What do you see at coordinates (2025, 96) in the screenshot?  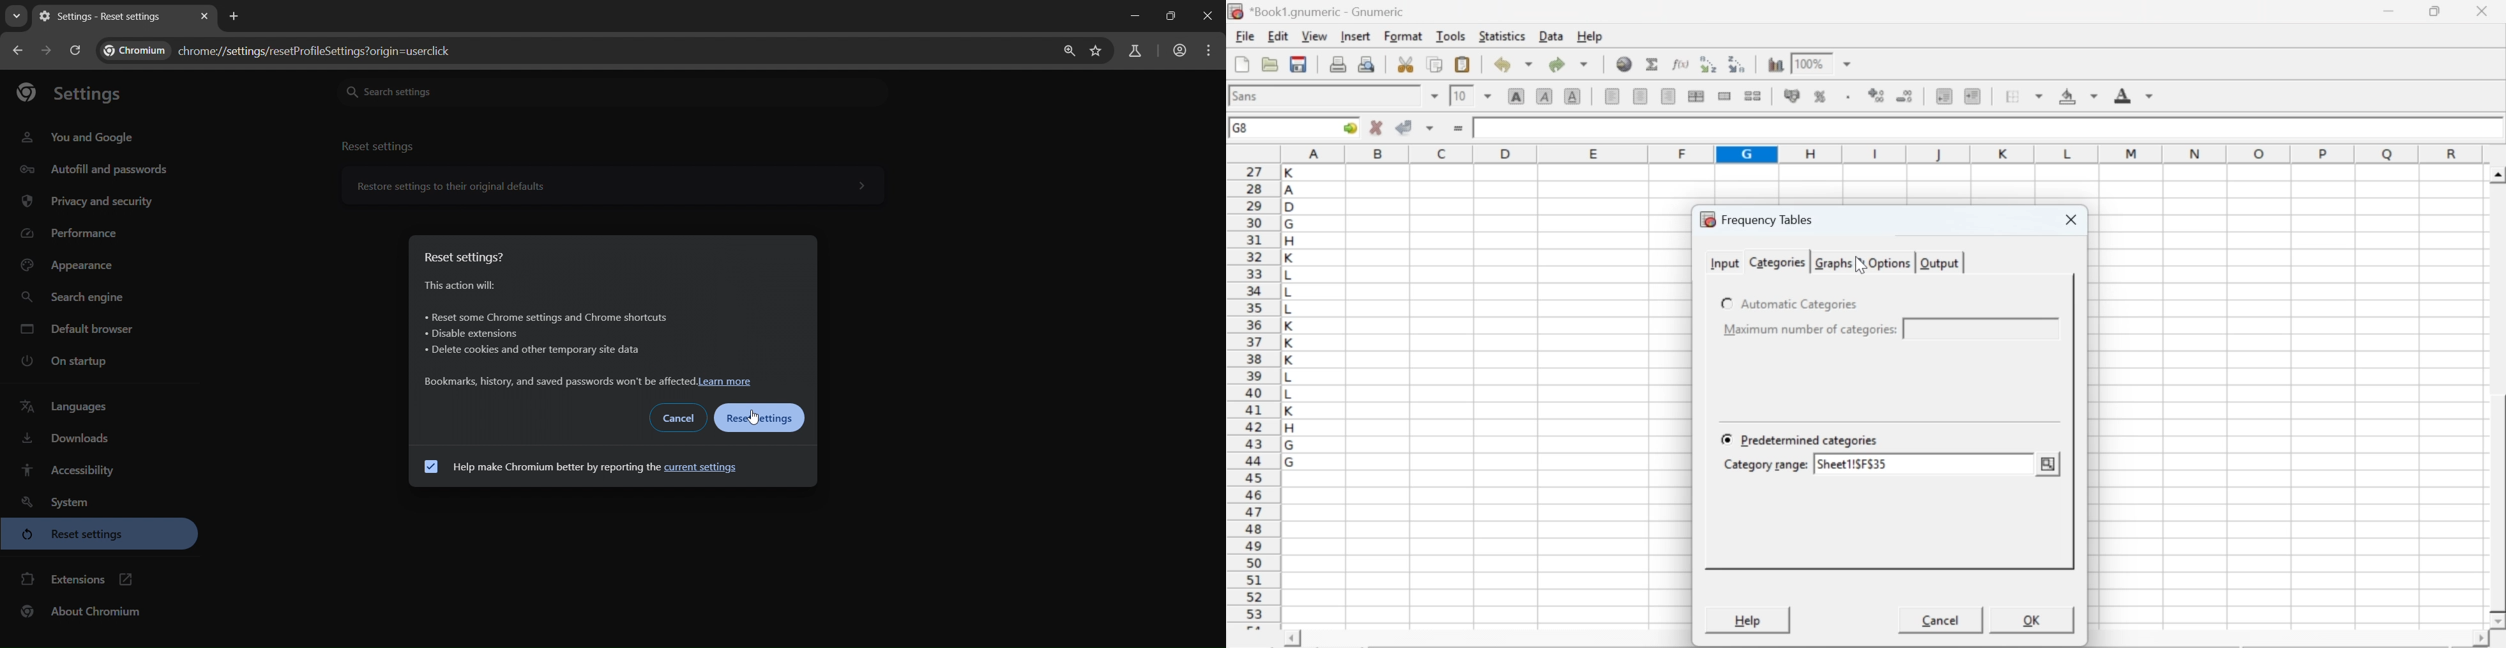 I see `borders` at bounding box center [2025, 96].